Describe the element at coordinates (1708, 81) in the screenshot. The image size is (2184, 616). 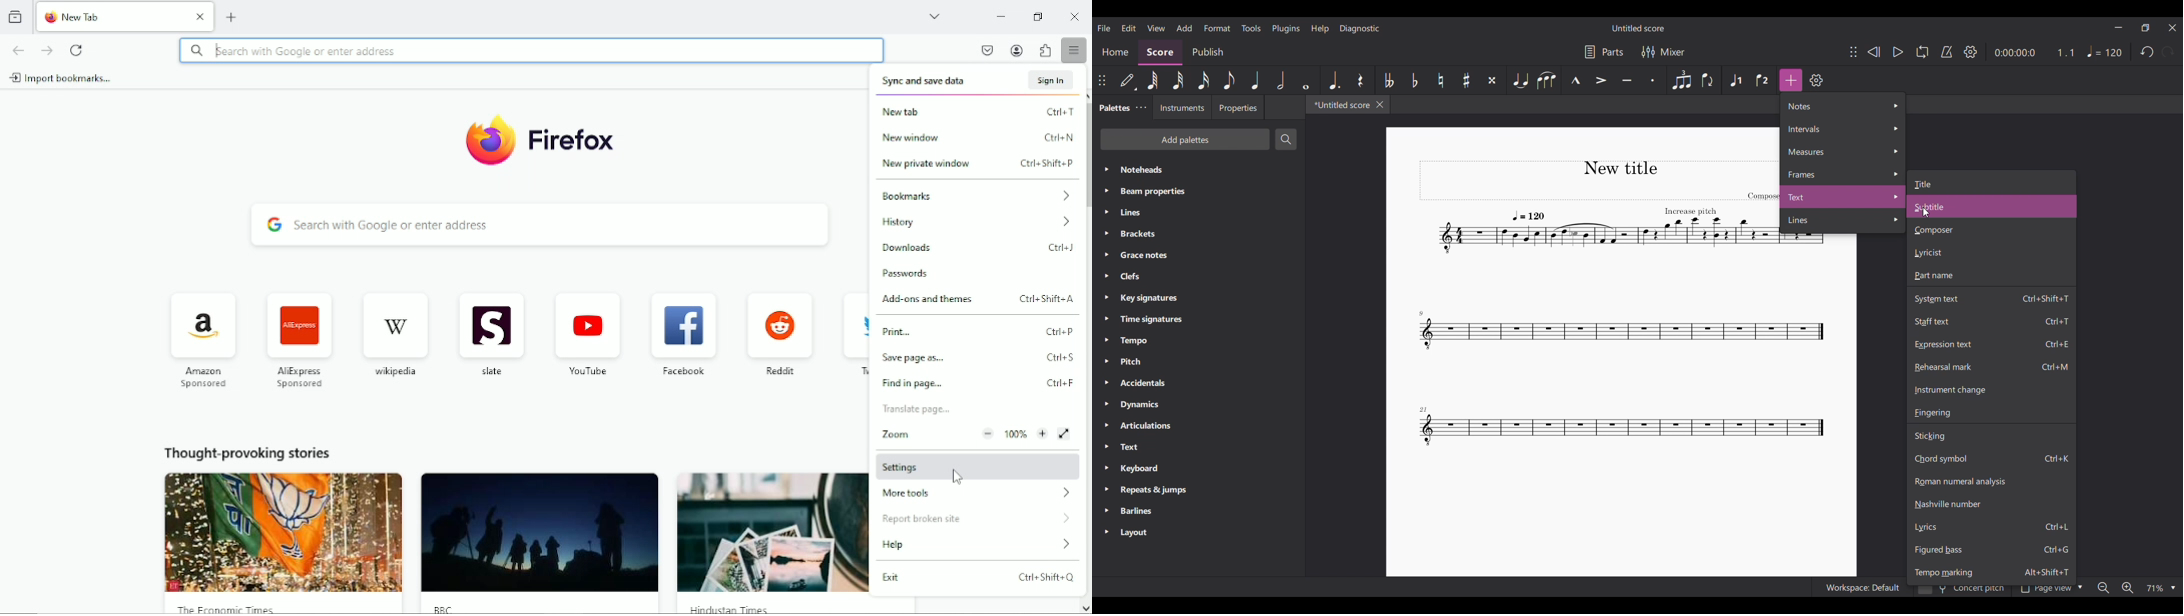
I see `Flip direction` at that location.